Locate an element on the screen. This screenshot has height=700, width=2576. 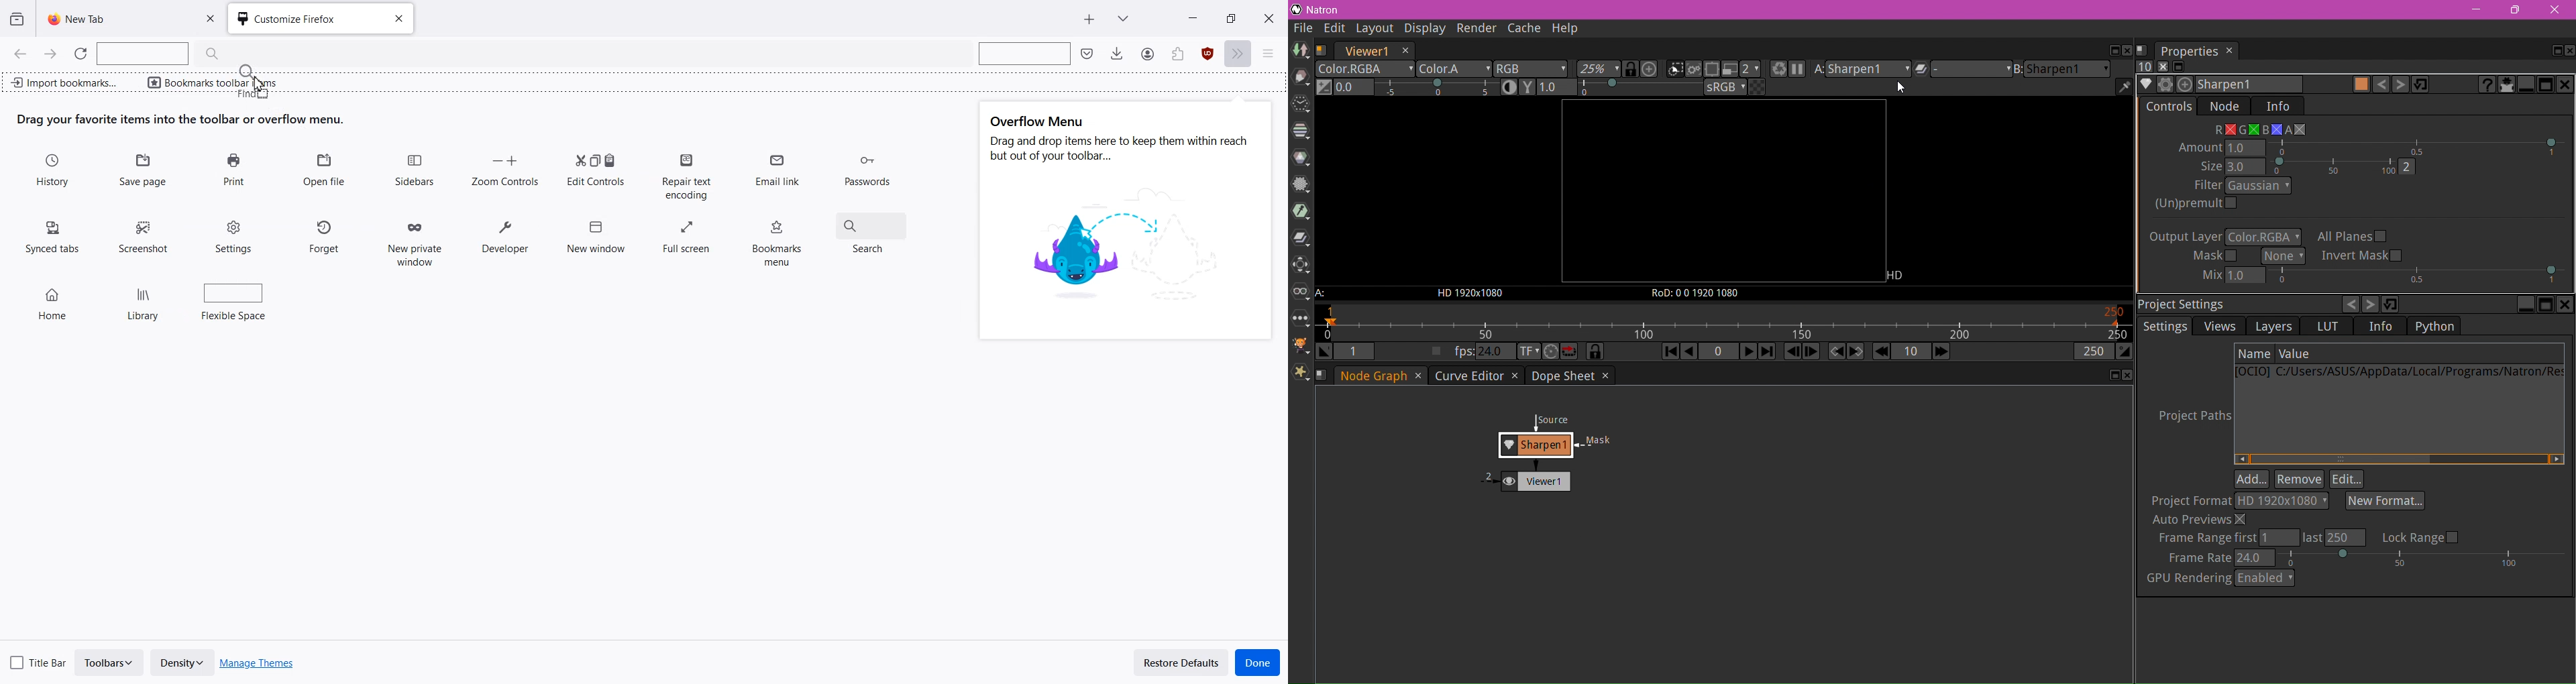
Developer is located at coordinates (505, 238).